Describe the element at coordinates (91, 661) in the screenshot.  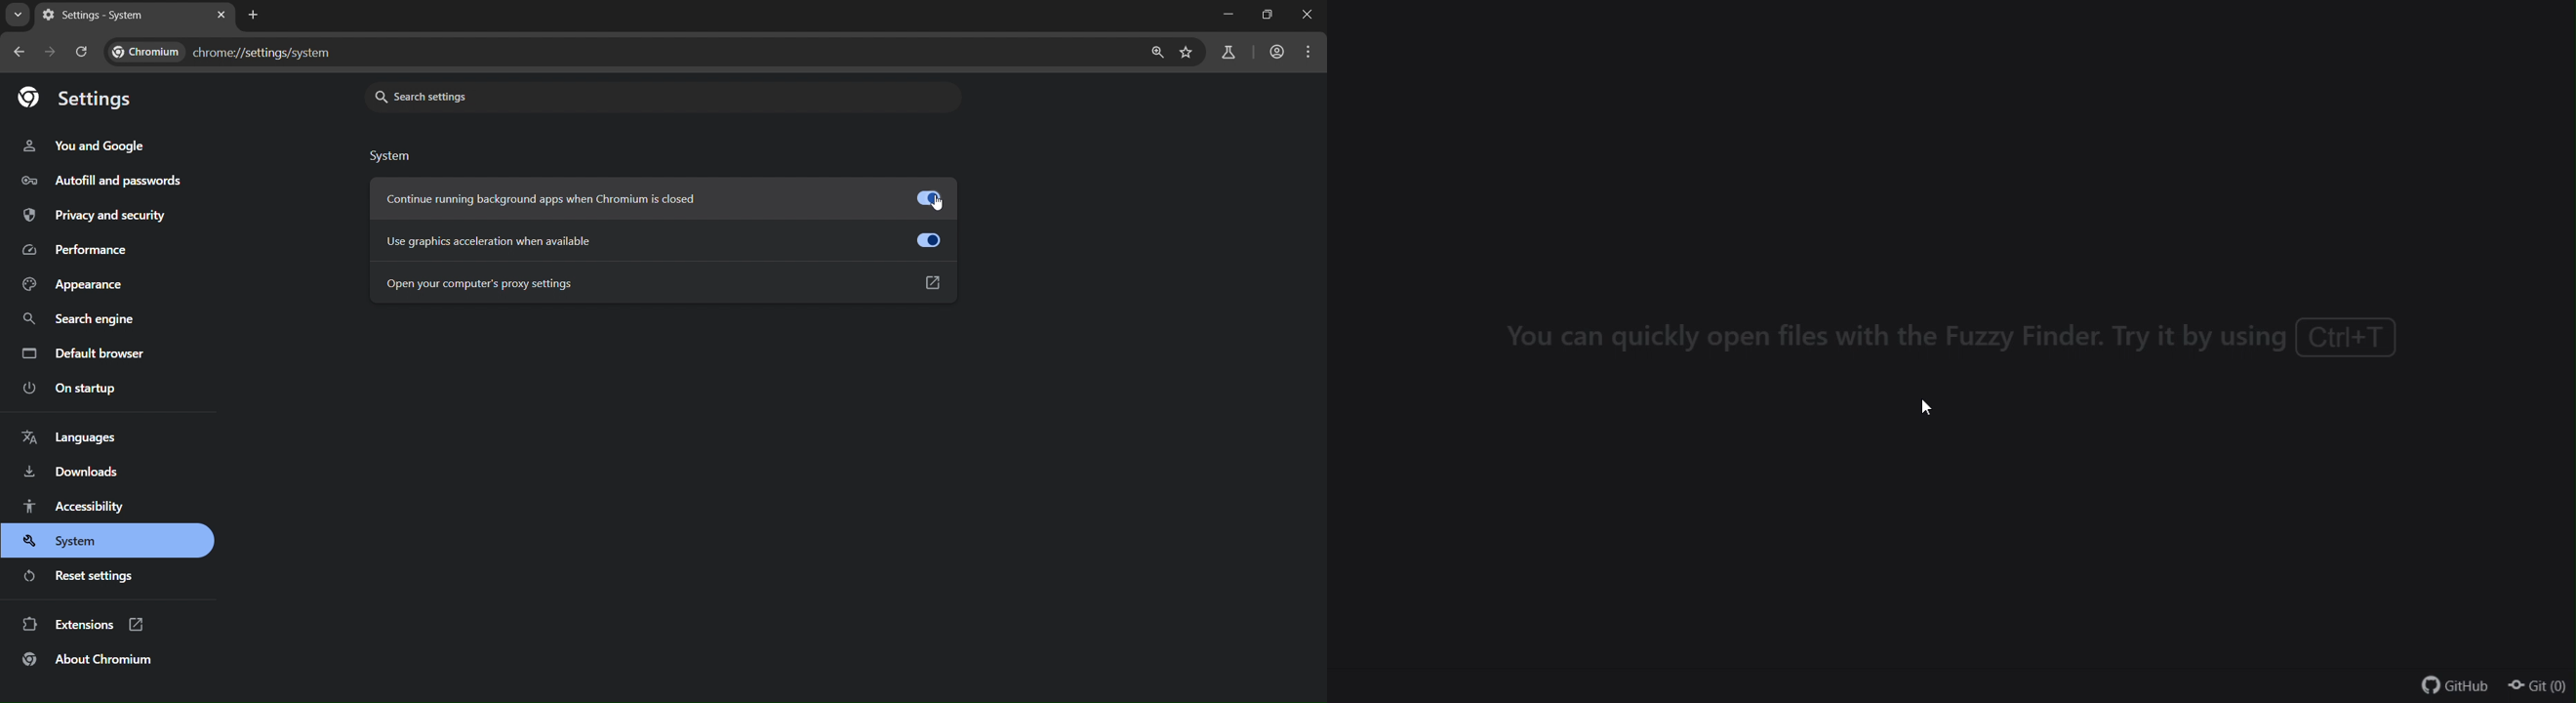
I see `about chromium` at that location.